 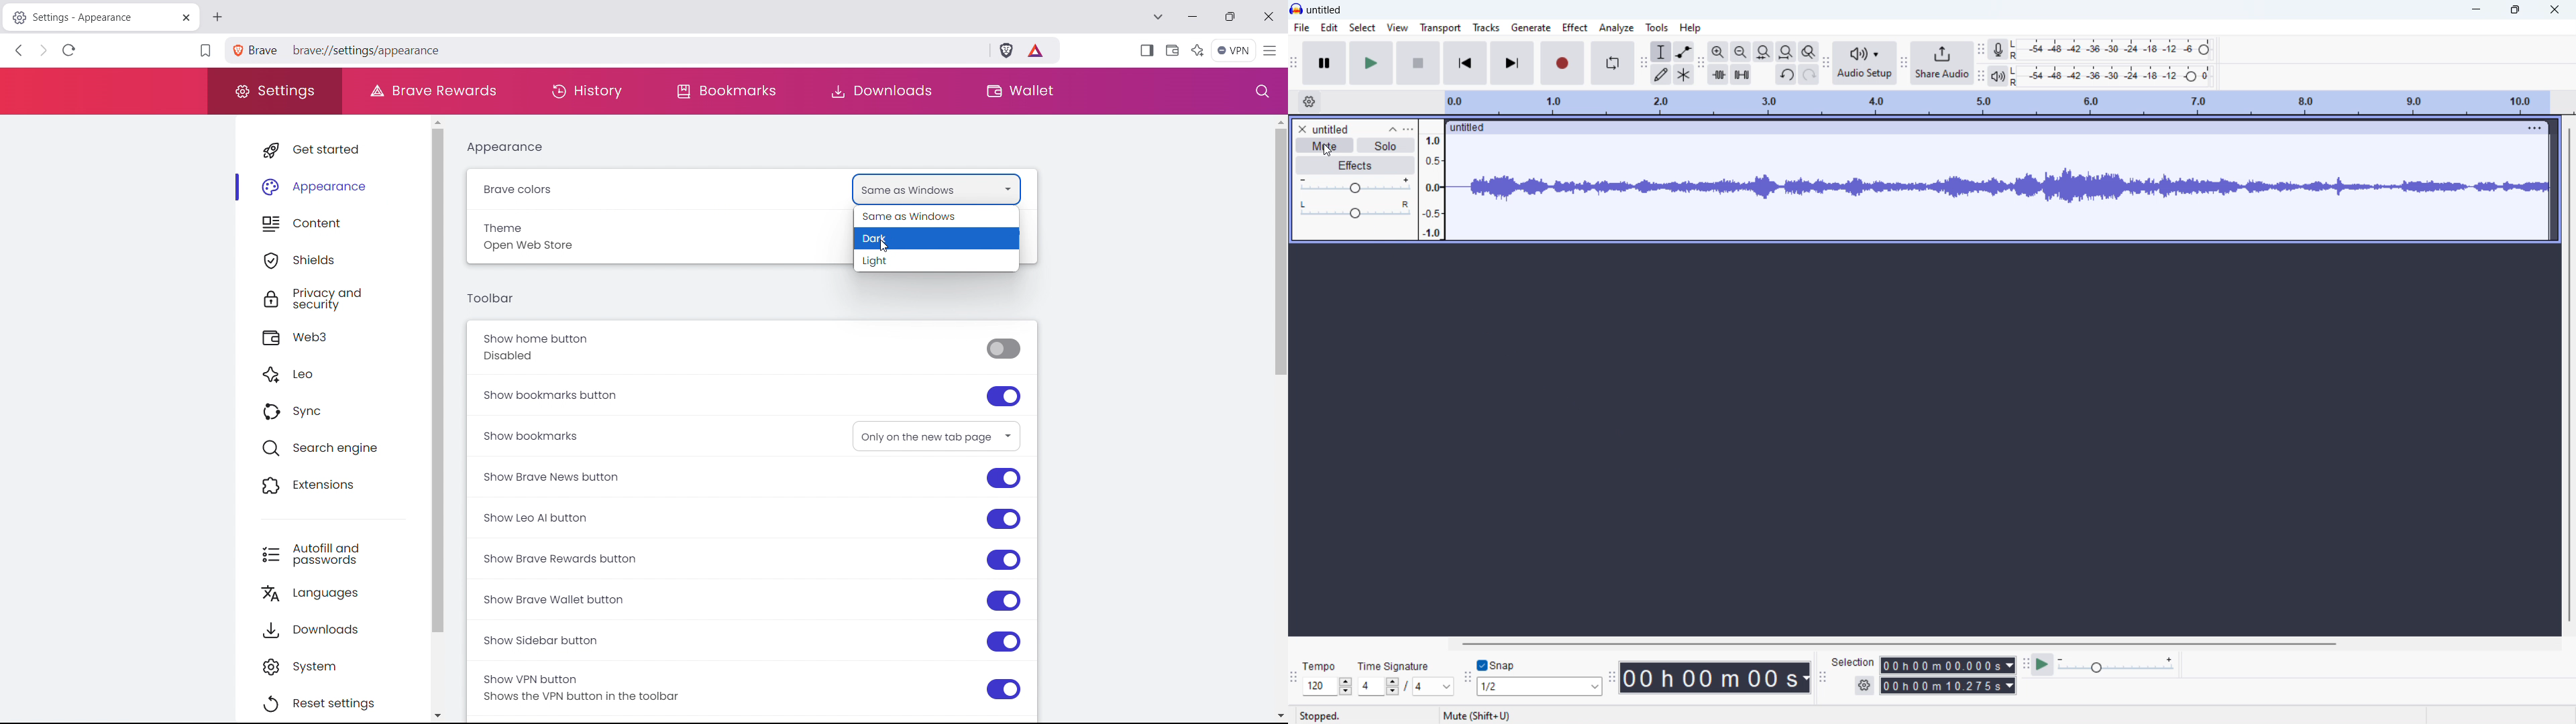 What do you see at coordinates (1719, 52) in the screenshot?
I see `zoom in` at bounding box center [1719, 52].